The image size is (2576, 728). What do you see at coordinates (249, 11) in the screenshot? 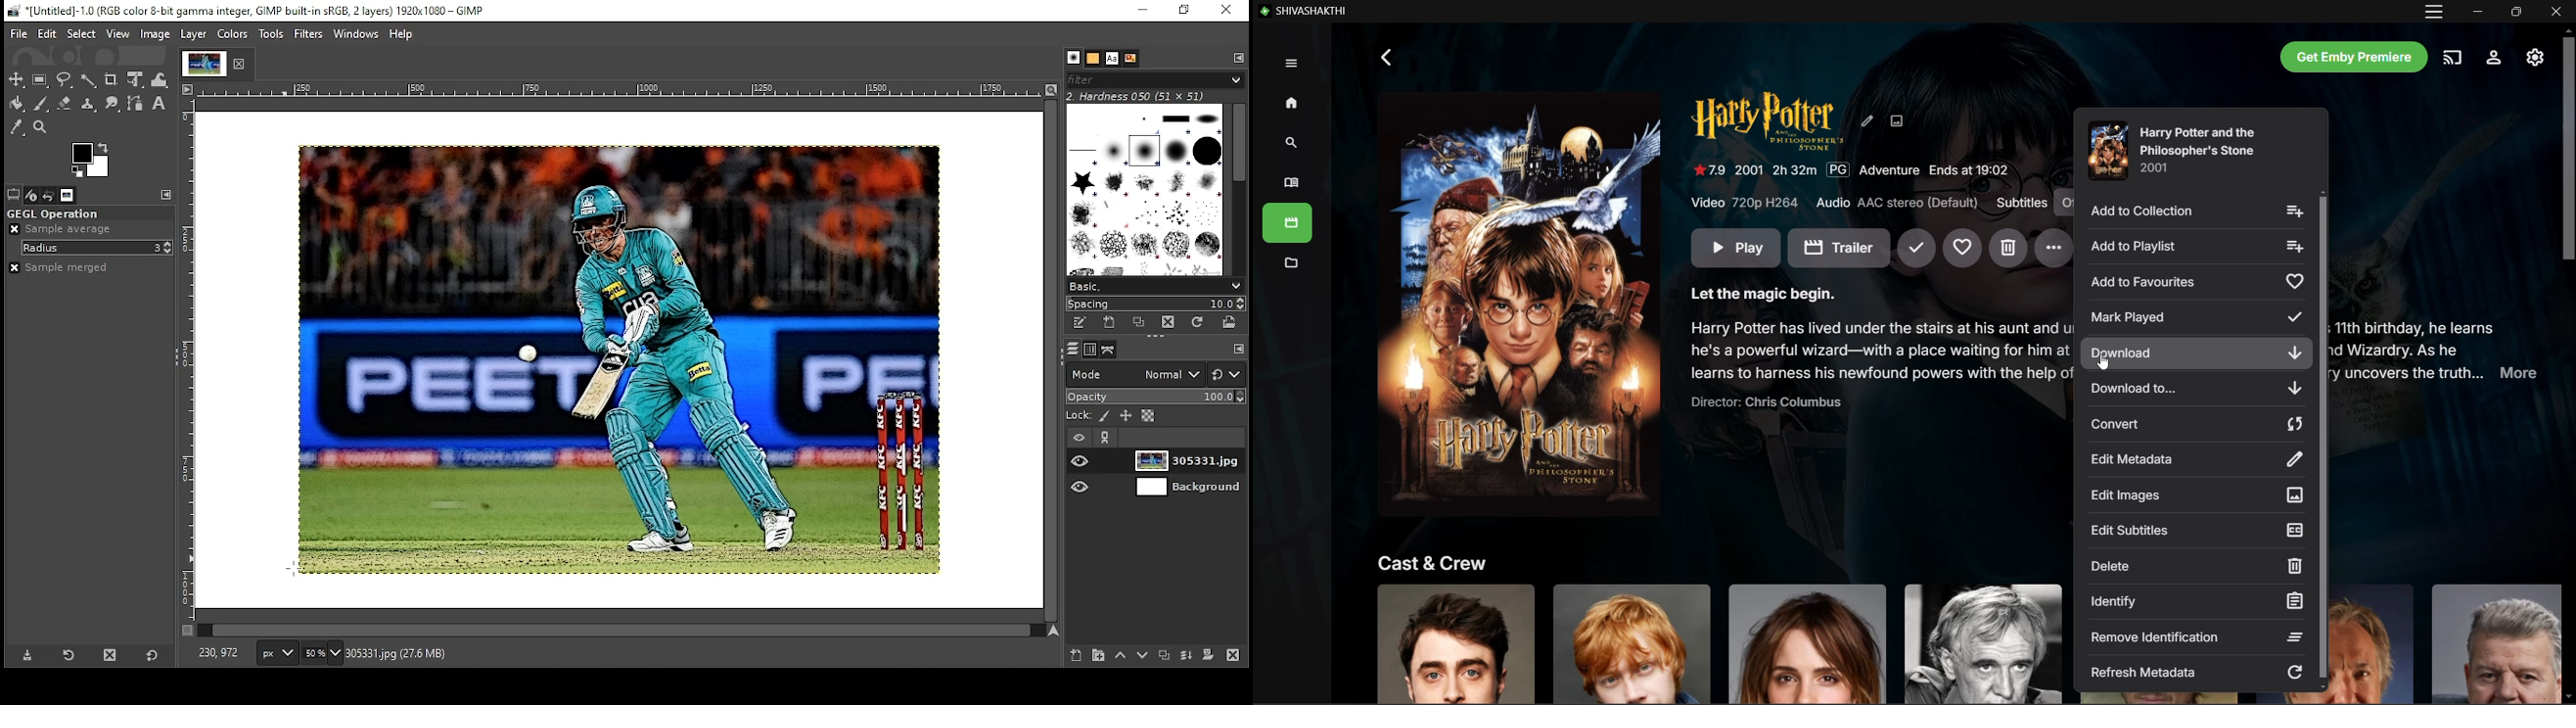
I see `icon and filename` at bounding box center [249, 11].